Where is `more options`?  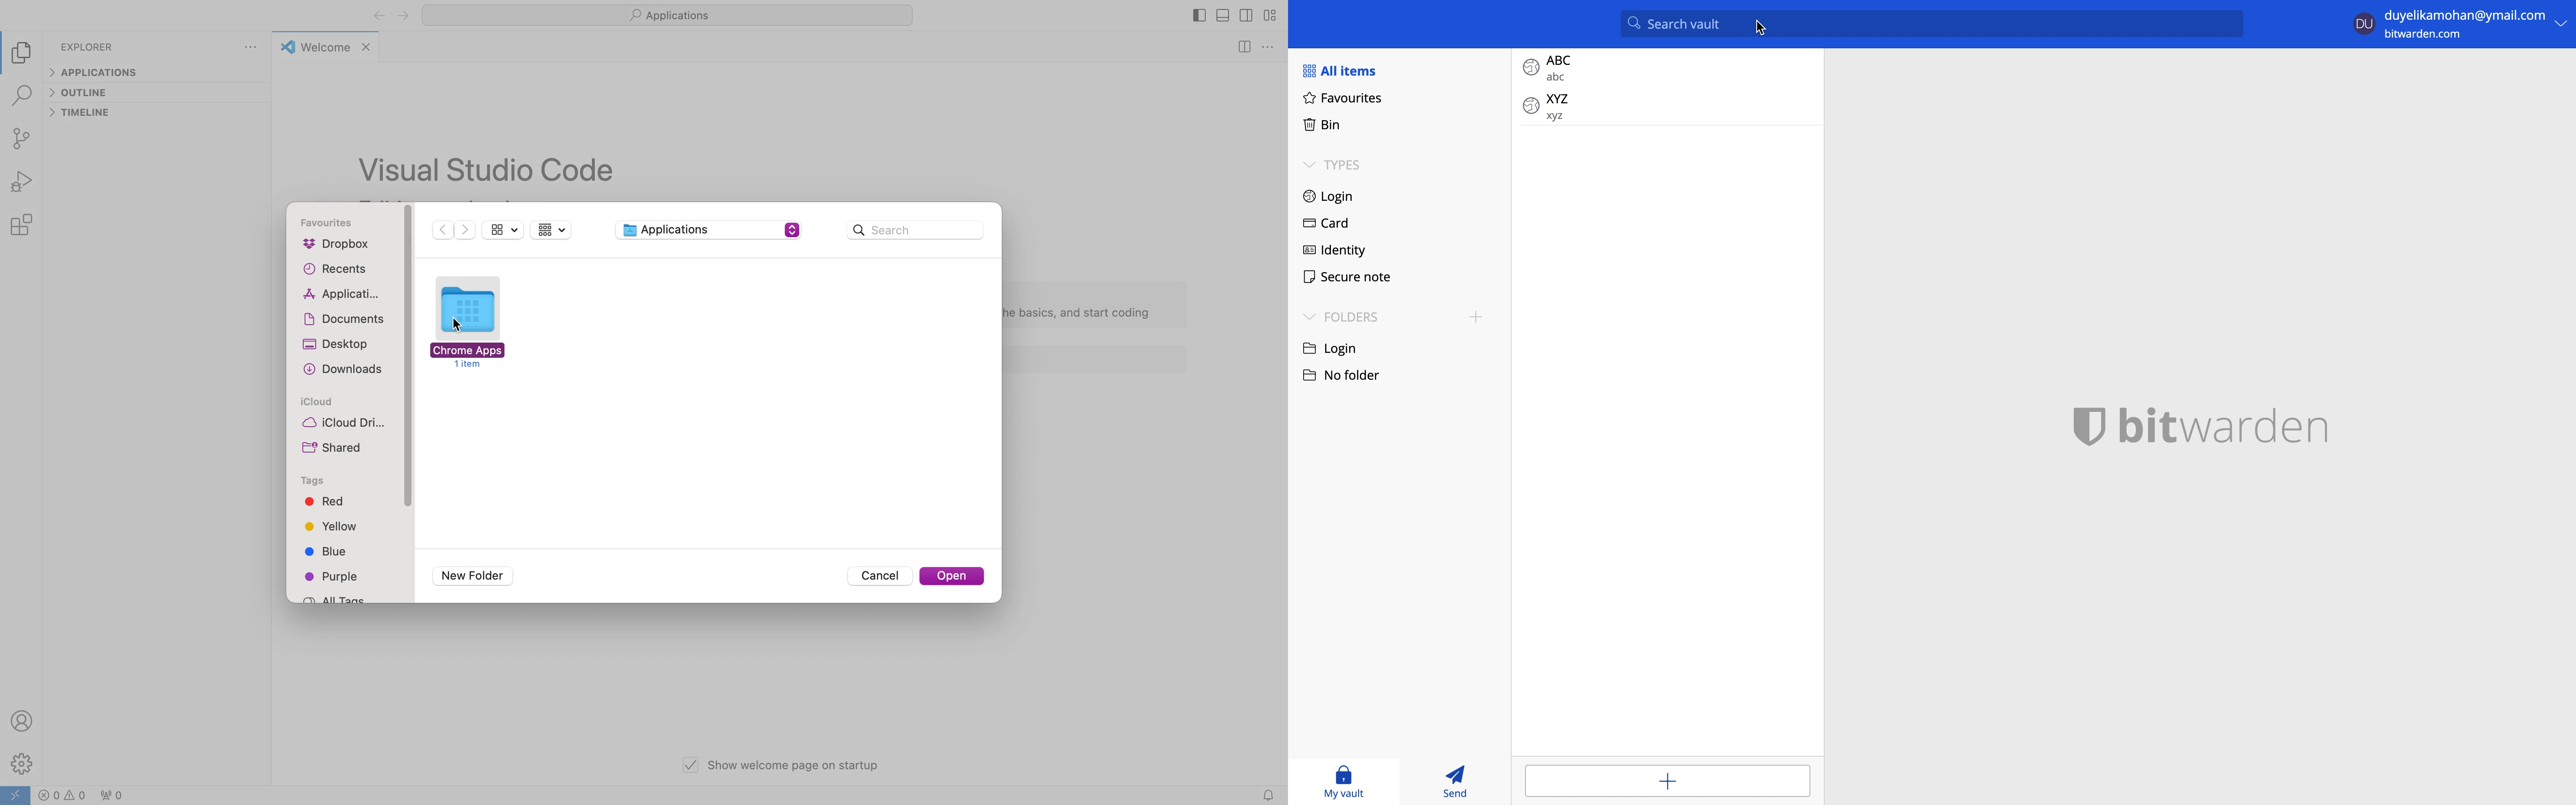 more options is located at coordinates (1267, 49).